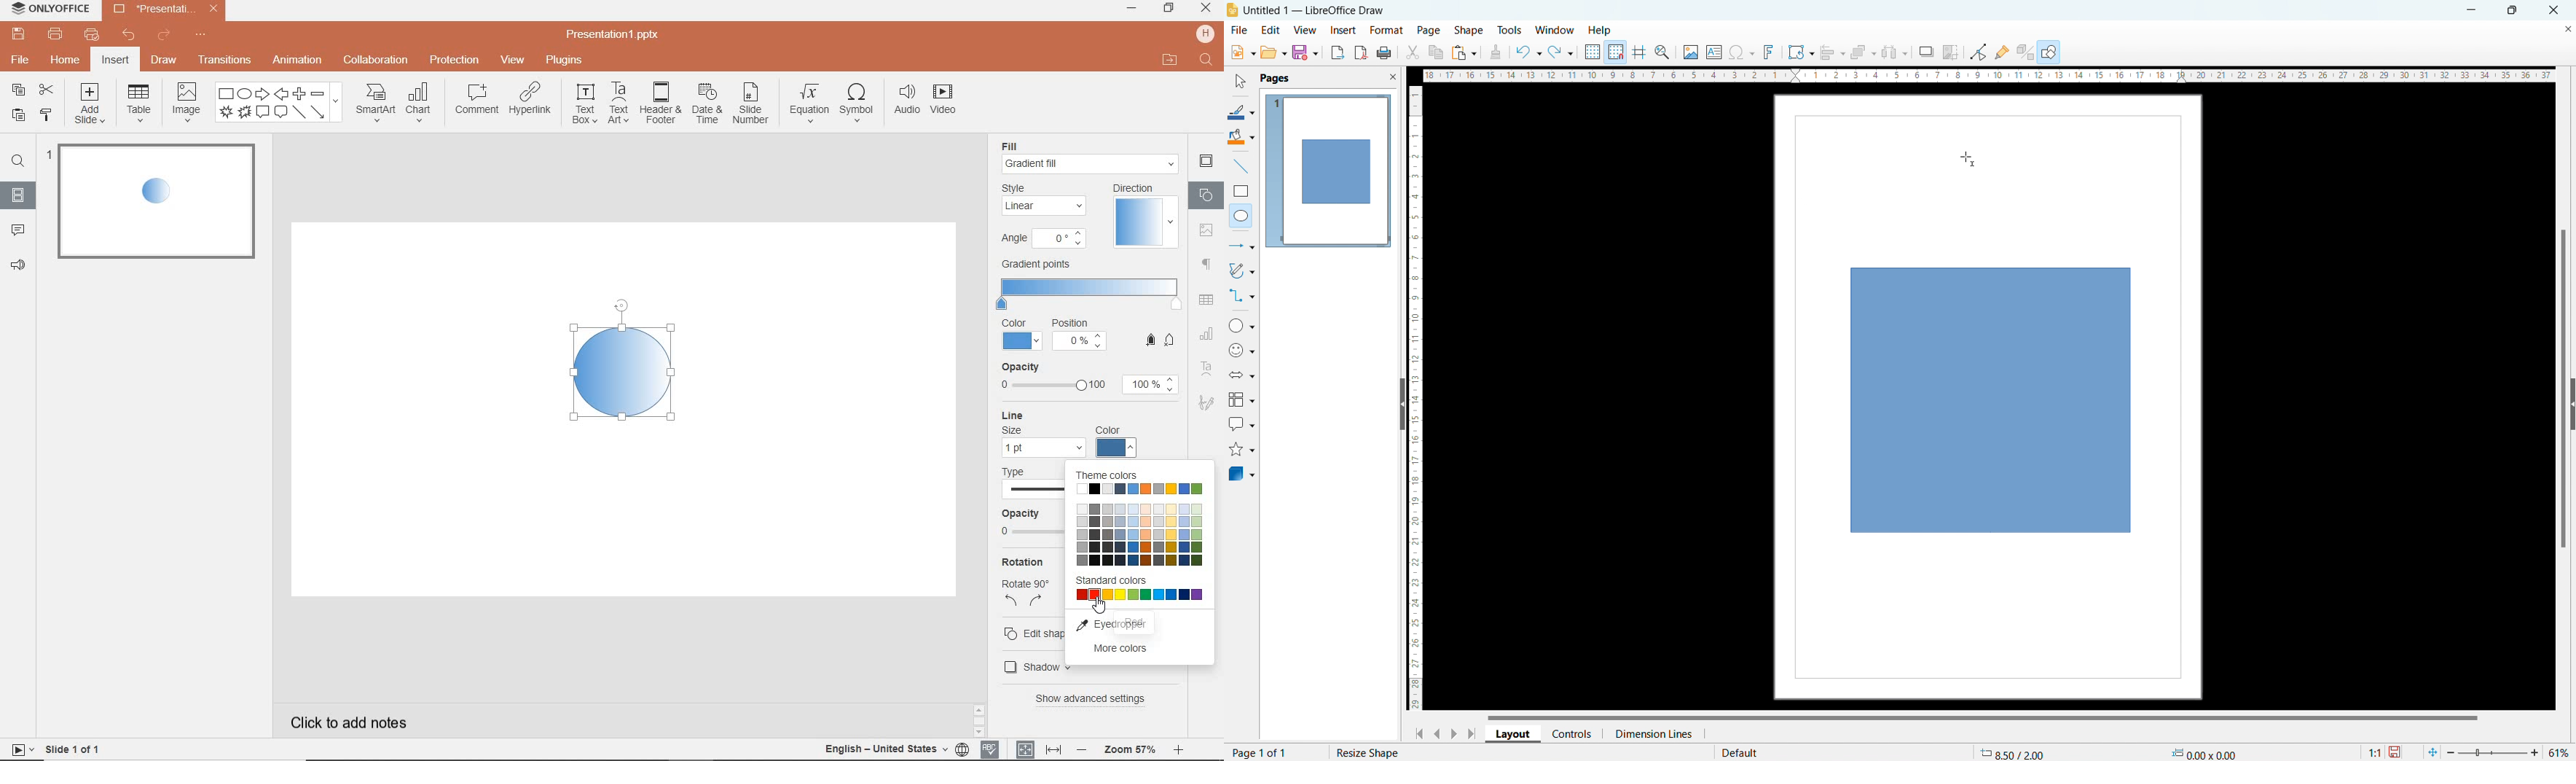  What do you see at coordinates (2491, 753) in the screenshot?
I see `slider` at bounding box center [2491, 753].